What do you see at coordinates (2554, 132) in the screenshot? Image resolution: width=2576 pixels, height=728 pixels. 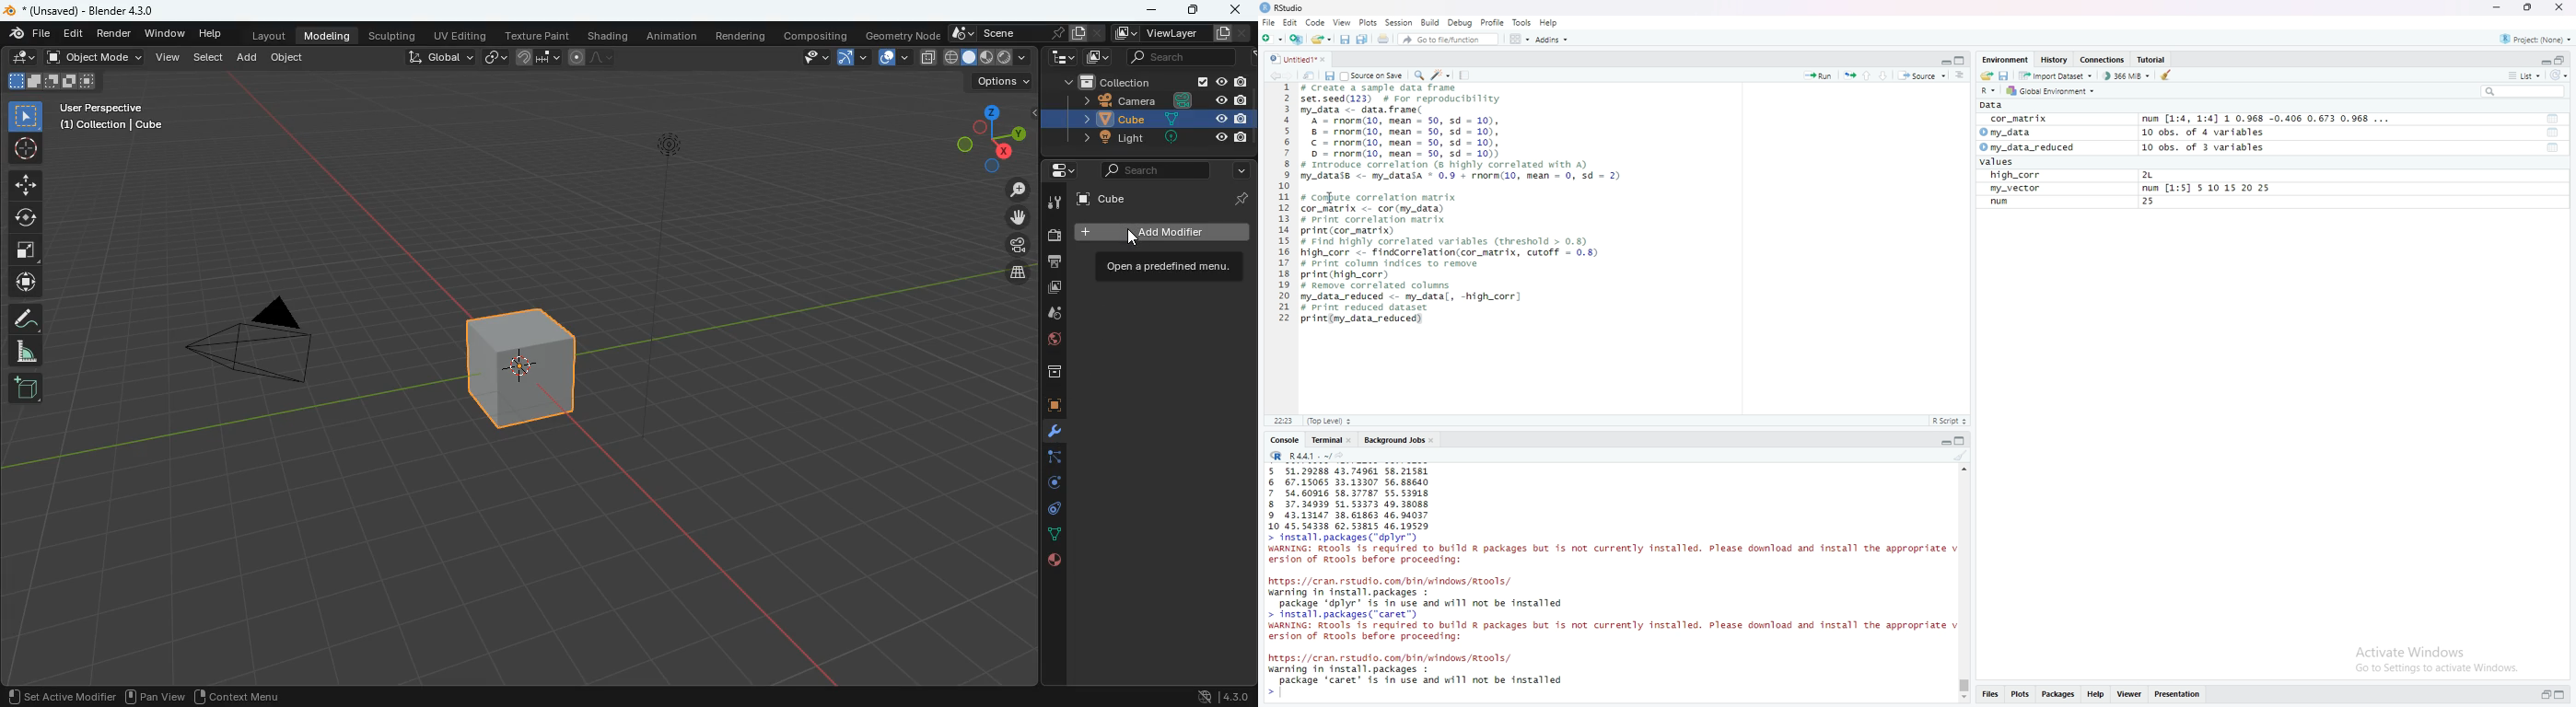 I see `tool` at bounding box center [2554, 132].